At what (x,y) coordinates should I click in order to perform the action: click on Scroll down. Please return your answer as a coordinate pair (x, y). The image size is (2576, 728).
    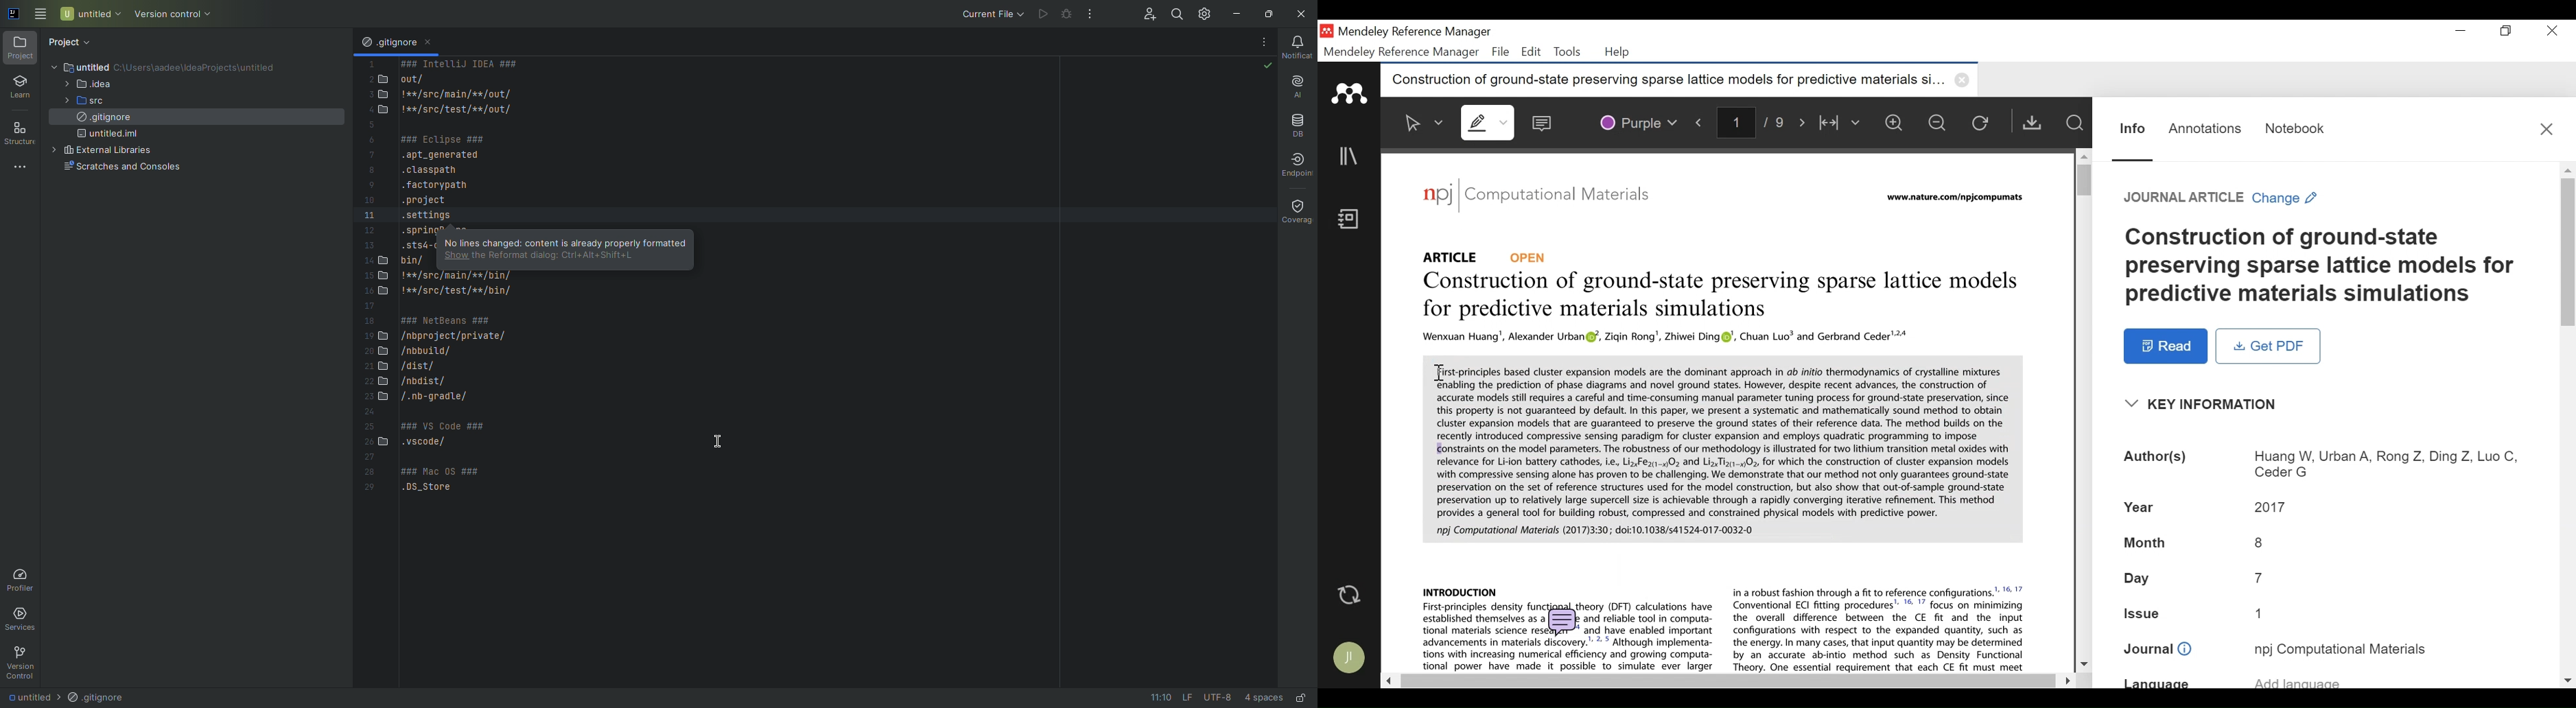
    Looking at the image, I should click on (2084, 662).